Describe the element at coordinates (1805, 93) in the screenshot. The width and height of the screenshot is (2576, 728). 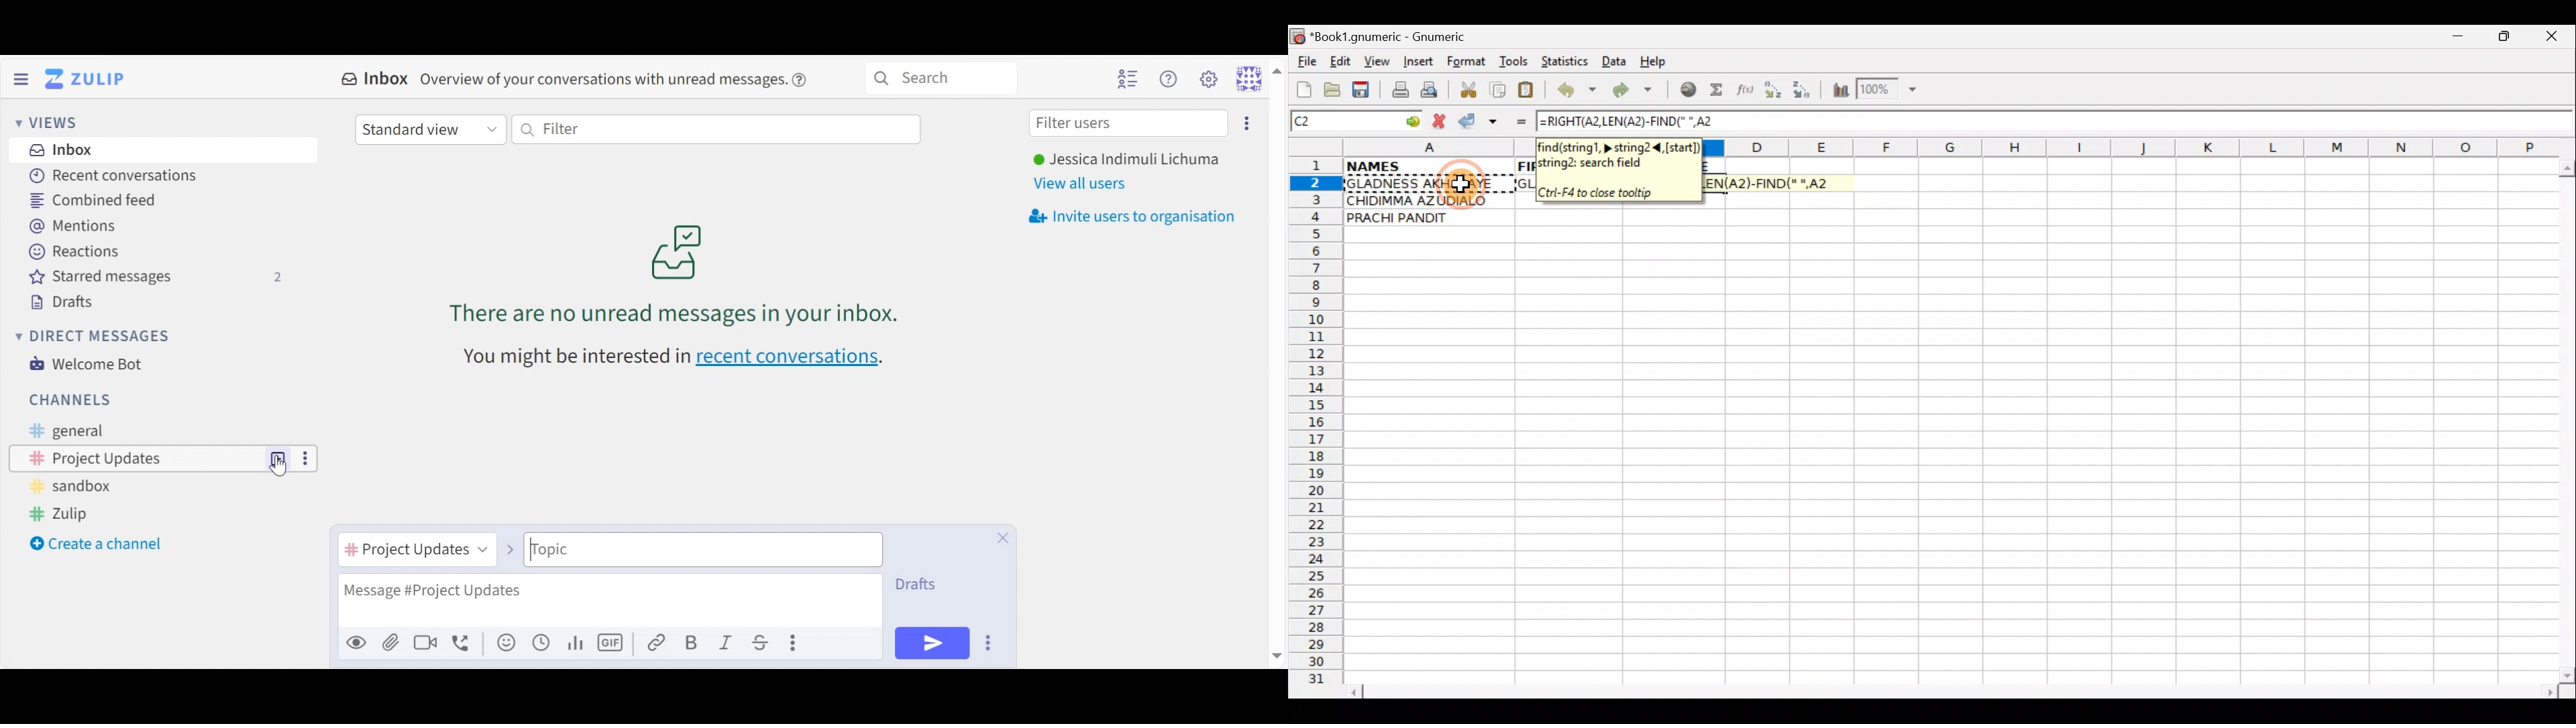
I see `Sort Descending order` at that location.